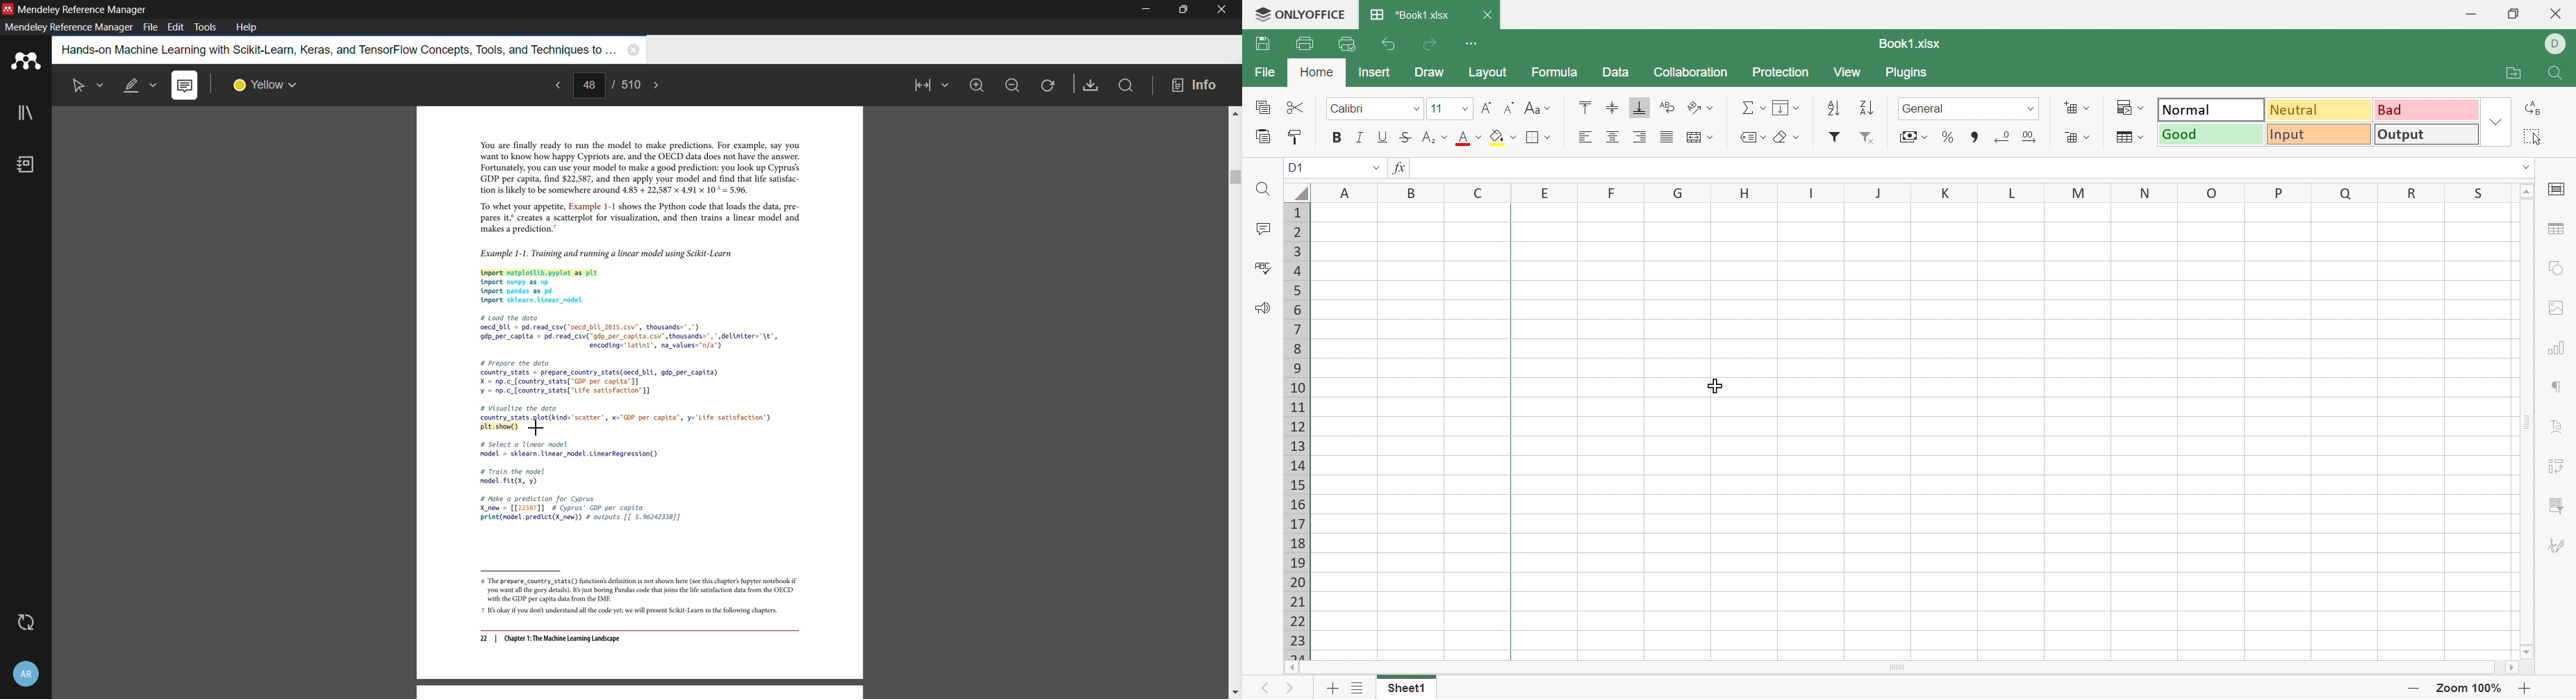 This screenshot has height=700, width=2576. What do you see at coordinates (336, 50) in the screenshot?
I see `book name` at bounding box center [336, 50].